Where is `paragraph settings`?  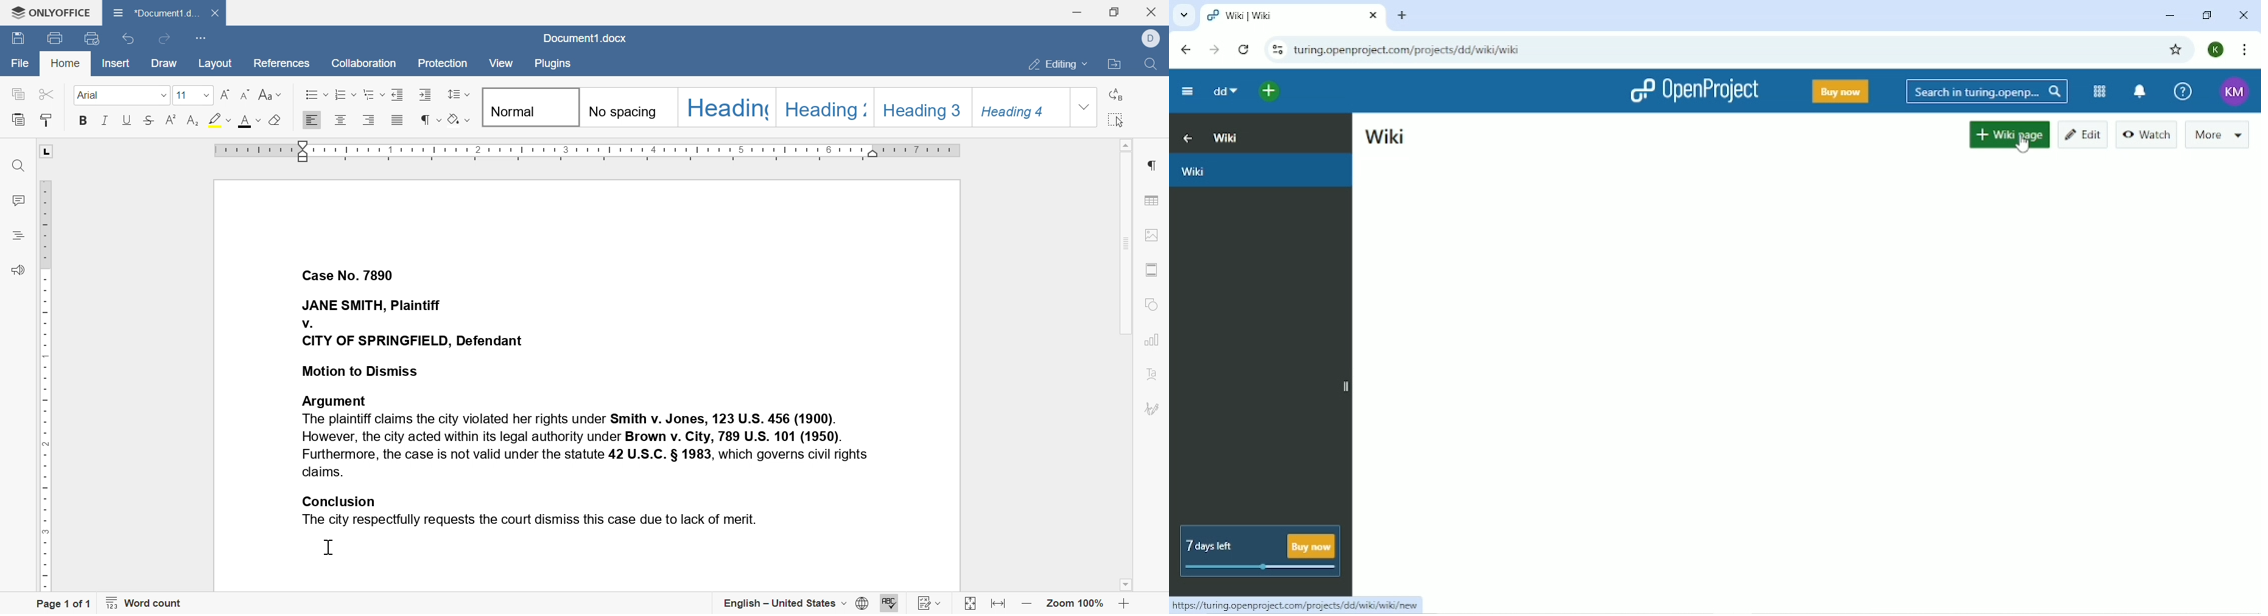 paragraph settings is located at coordinates (1152, 164).